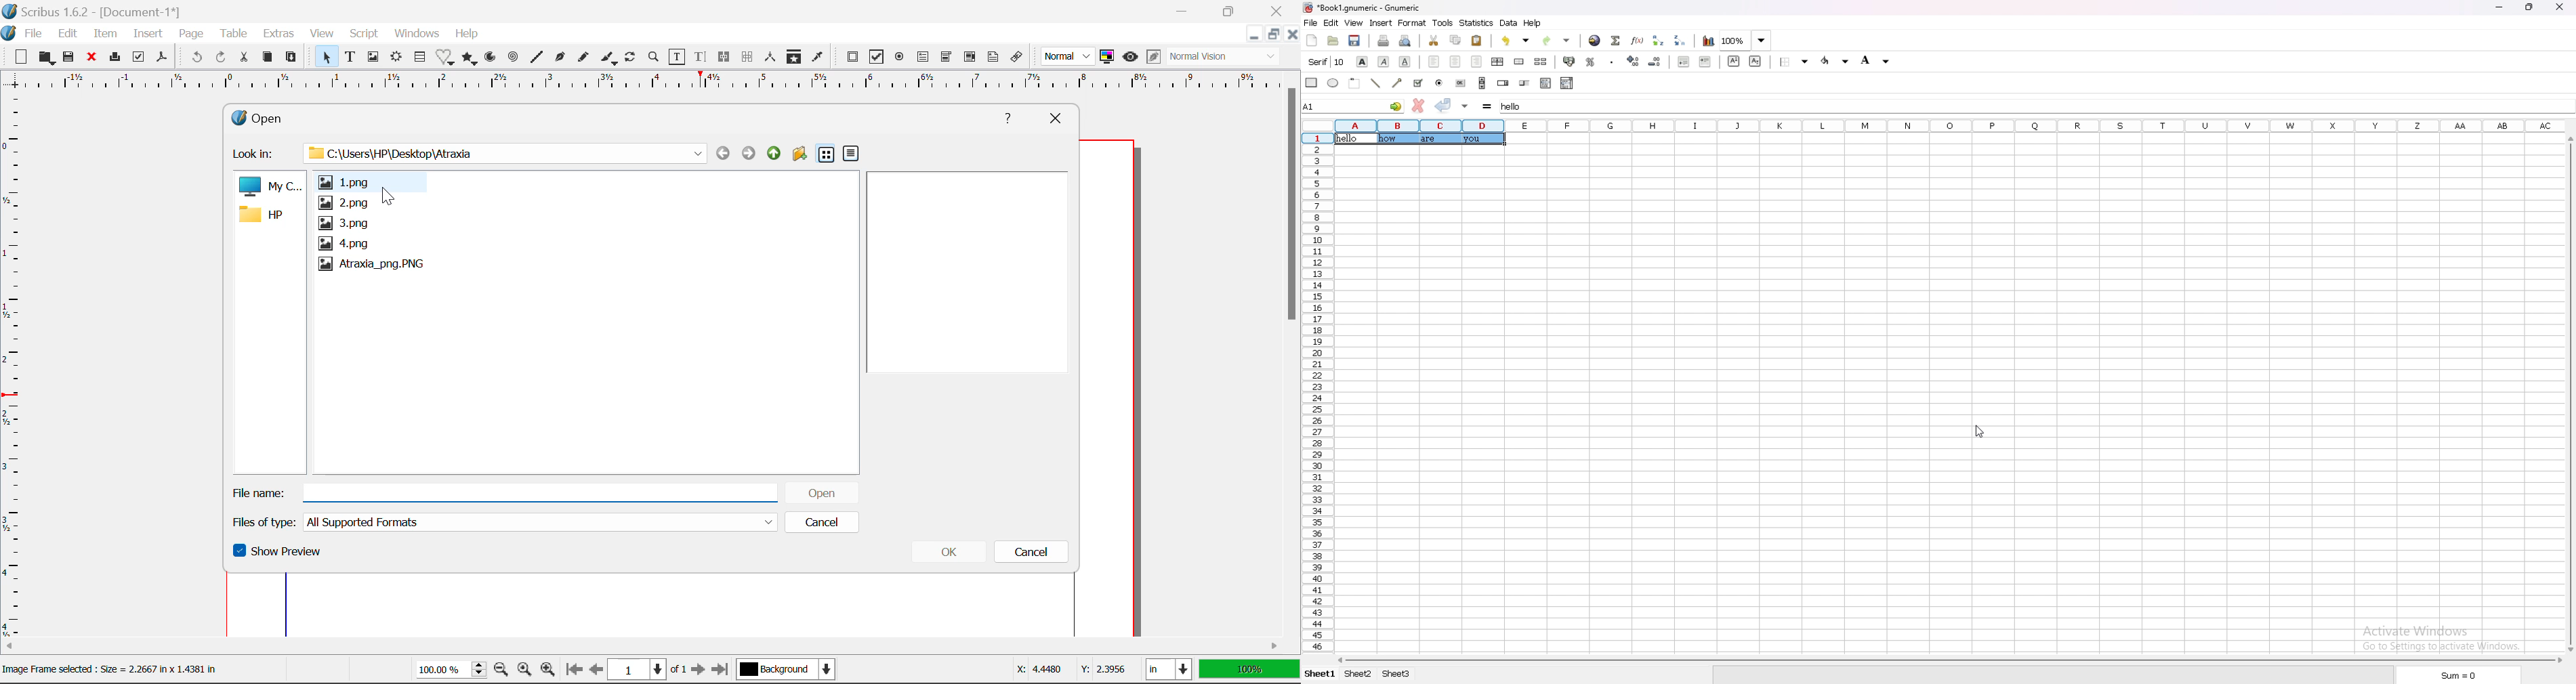 Image resolution: width=2576 pixels, height=700 pixels. I want to click on background, so click(1878, 60).